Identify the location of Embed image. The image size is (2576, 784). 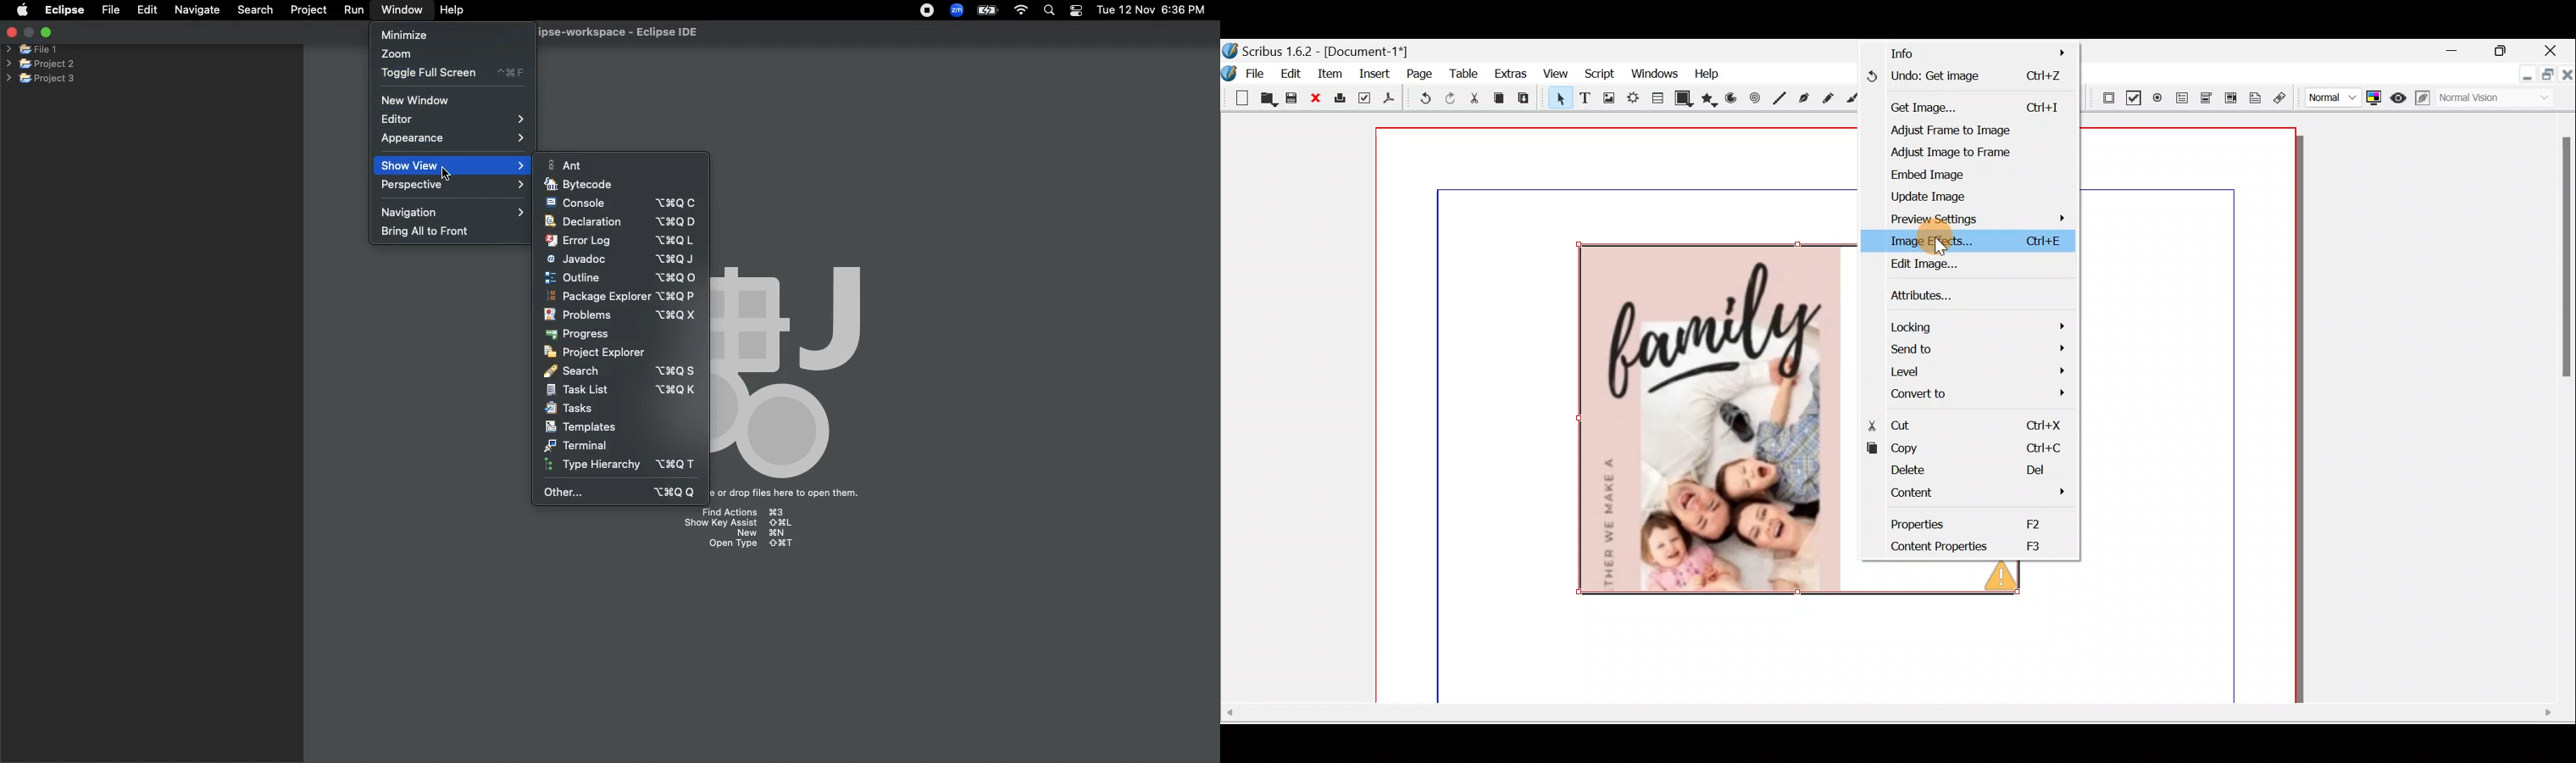
(1961, 176).